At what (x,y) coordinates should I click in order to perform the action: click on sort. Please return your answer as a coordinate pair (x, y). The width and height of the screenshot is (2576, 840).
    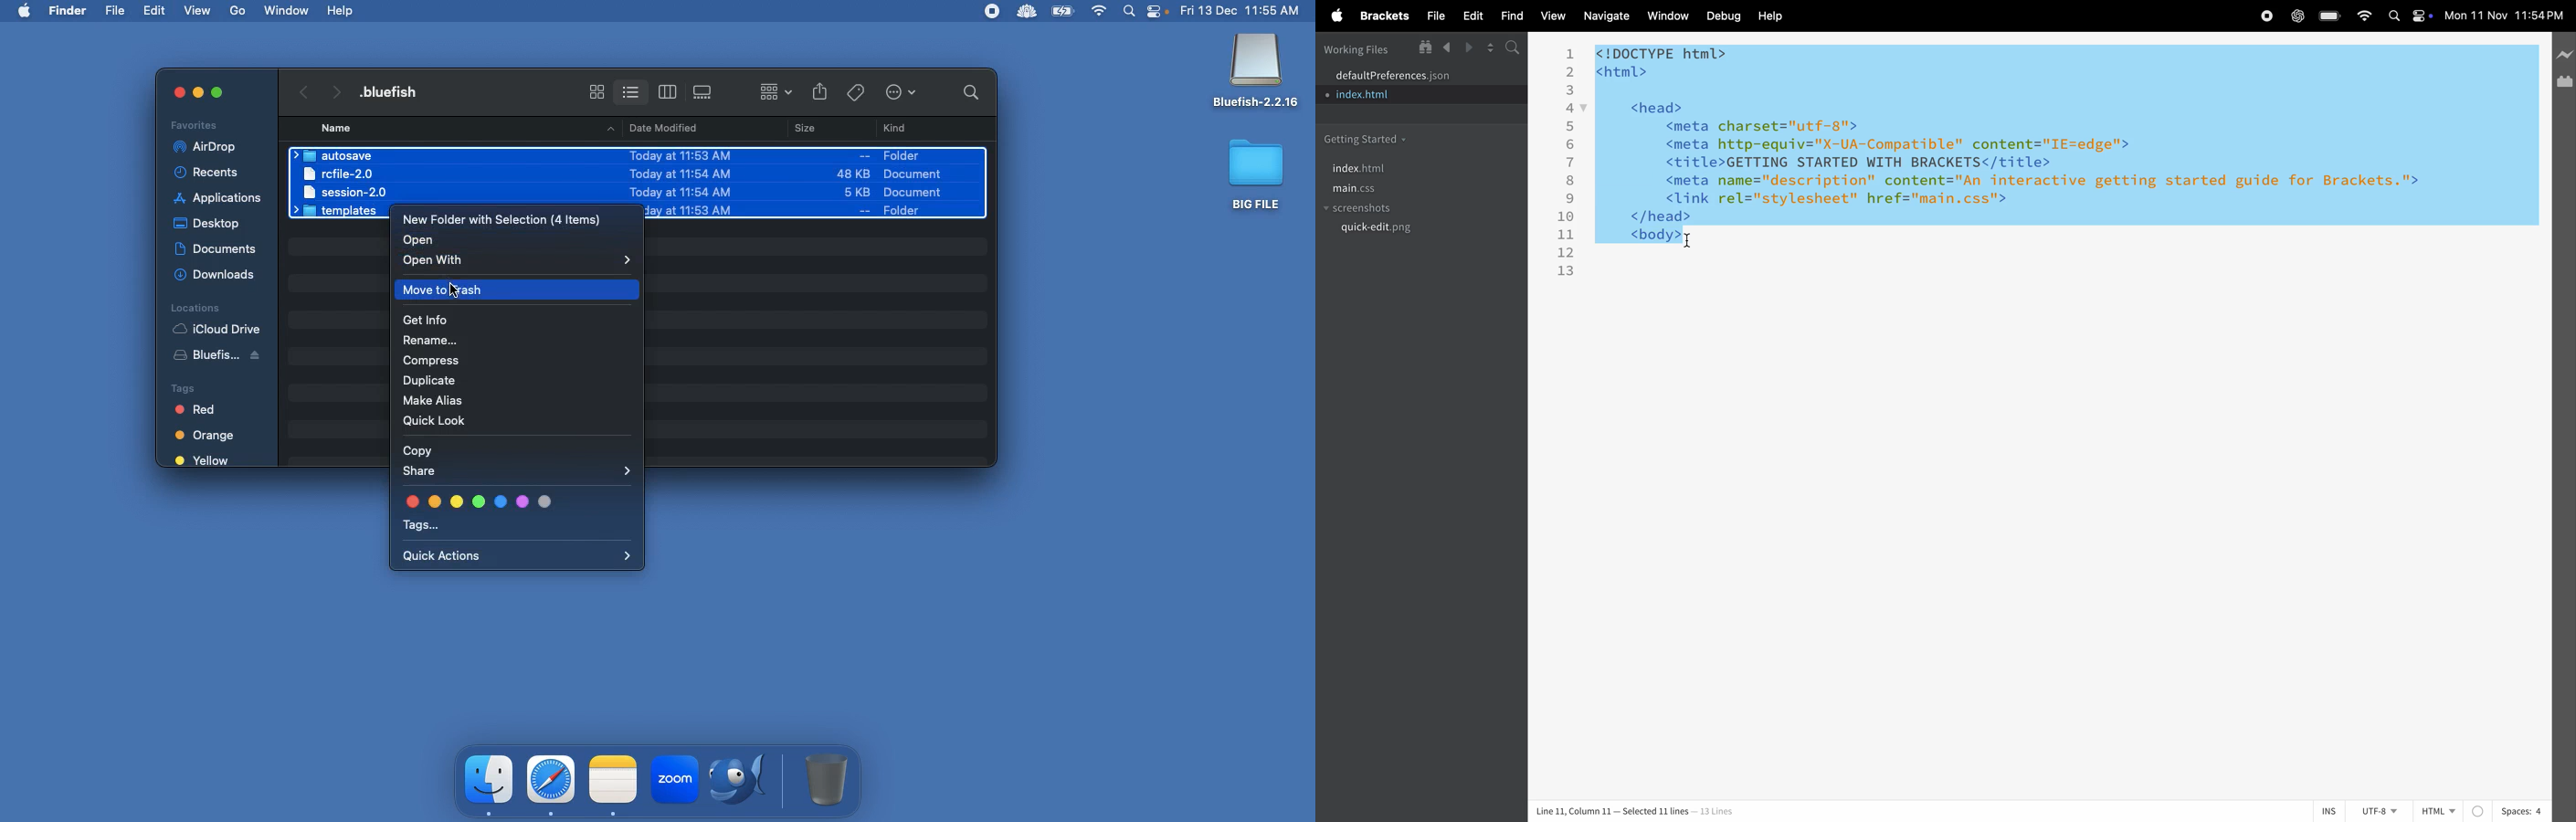
    Looking at the image, I should click on (776, 90).